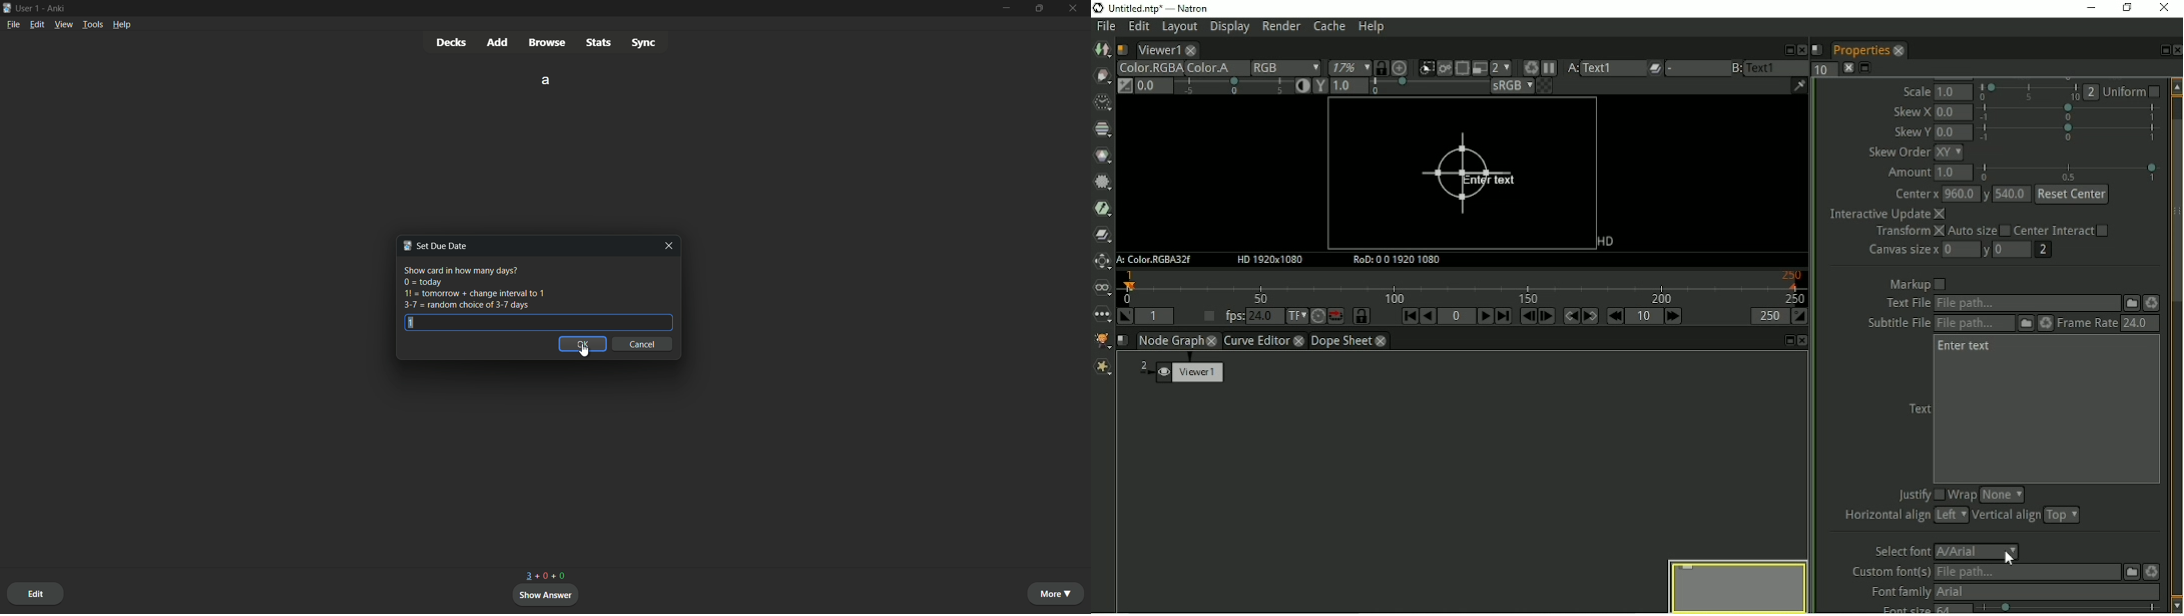 This screenshot has height=616, width=2184. Describe the element at coordinates (464, 305) in the screenshot. I see `3-7 = random choice of 3-7 days` at that location.